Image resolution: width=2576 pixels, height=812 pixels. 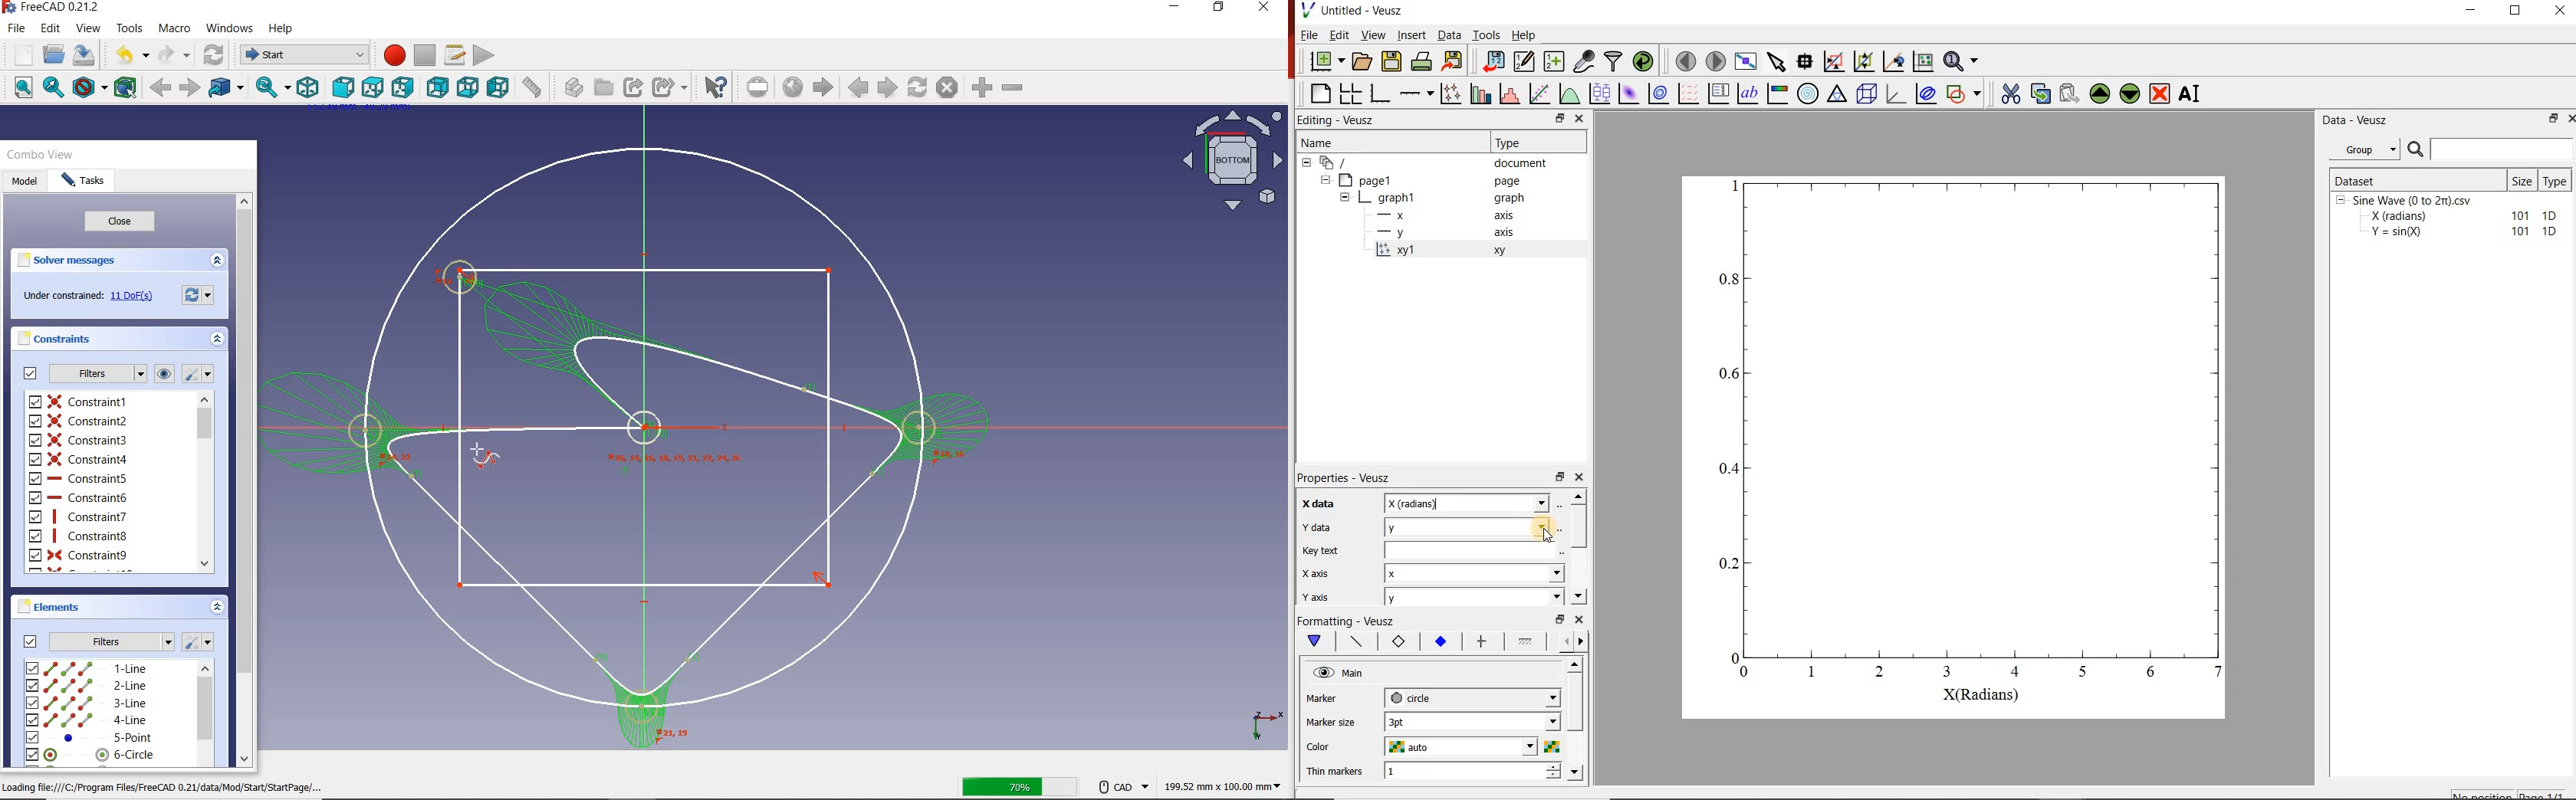 What do you see at coordinates (1497, 251) in the screenshot?
I see `xy` at bounding box center [1497, 251].